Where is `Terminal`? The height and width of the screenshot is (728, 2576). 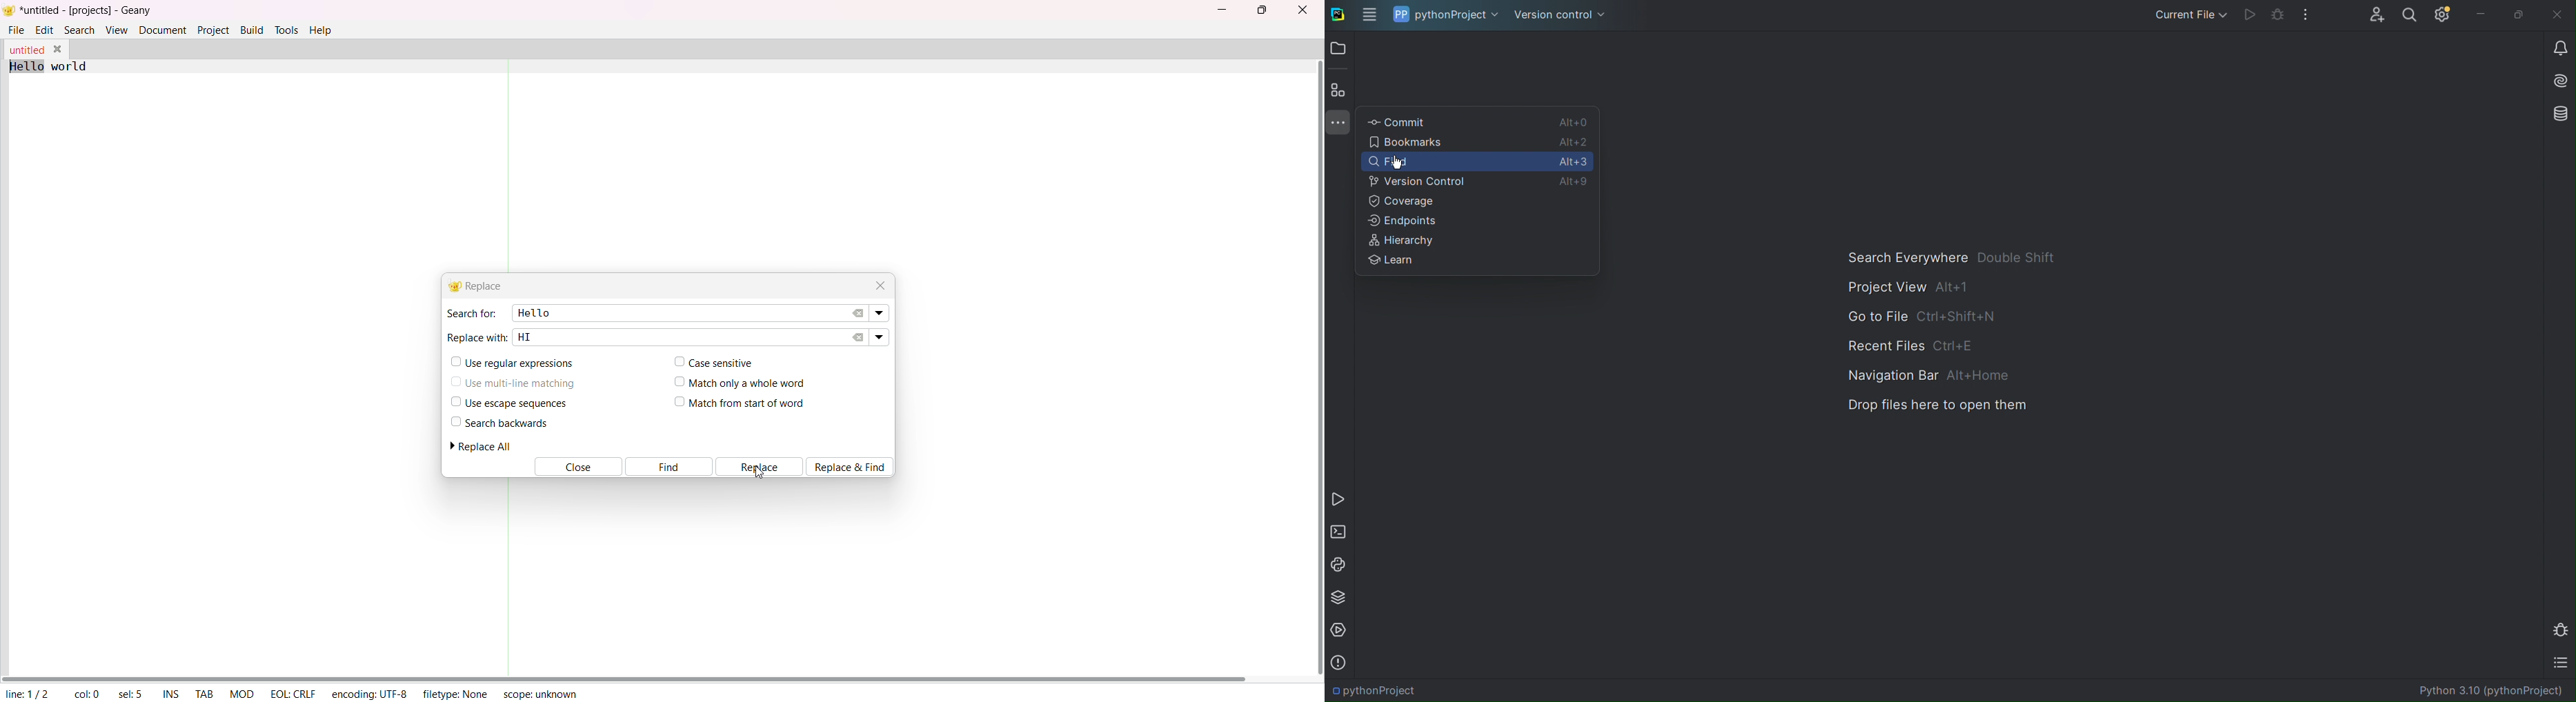 Terminal is located at coordinates (1340, 533).